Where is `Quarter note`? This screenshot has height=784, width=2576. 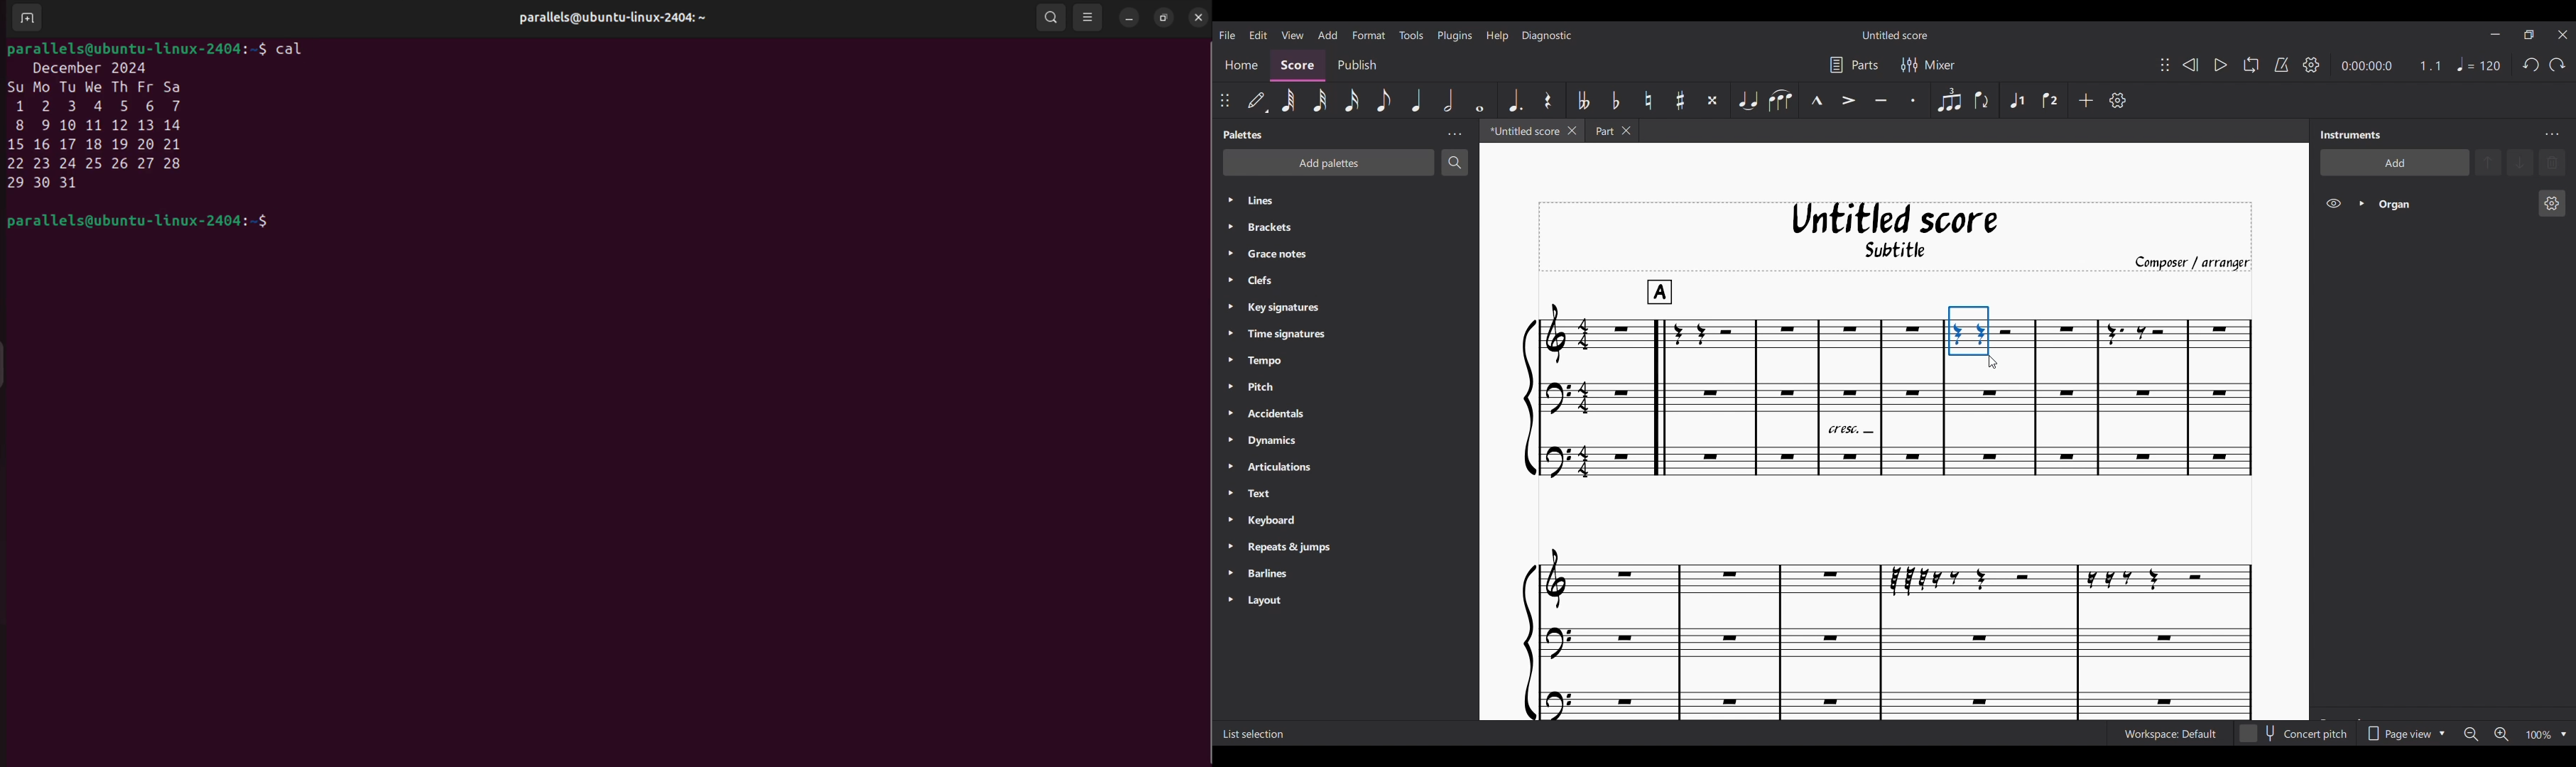 Quarter note is located at coordinates (2478, 64).